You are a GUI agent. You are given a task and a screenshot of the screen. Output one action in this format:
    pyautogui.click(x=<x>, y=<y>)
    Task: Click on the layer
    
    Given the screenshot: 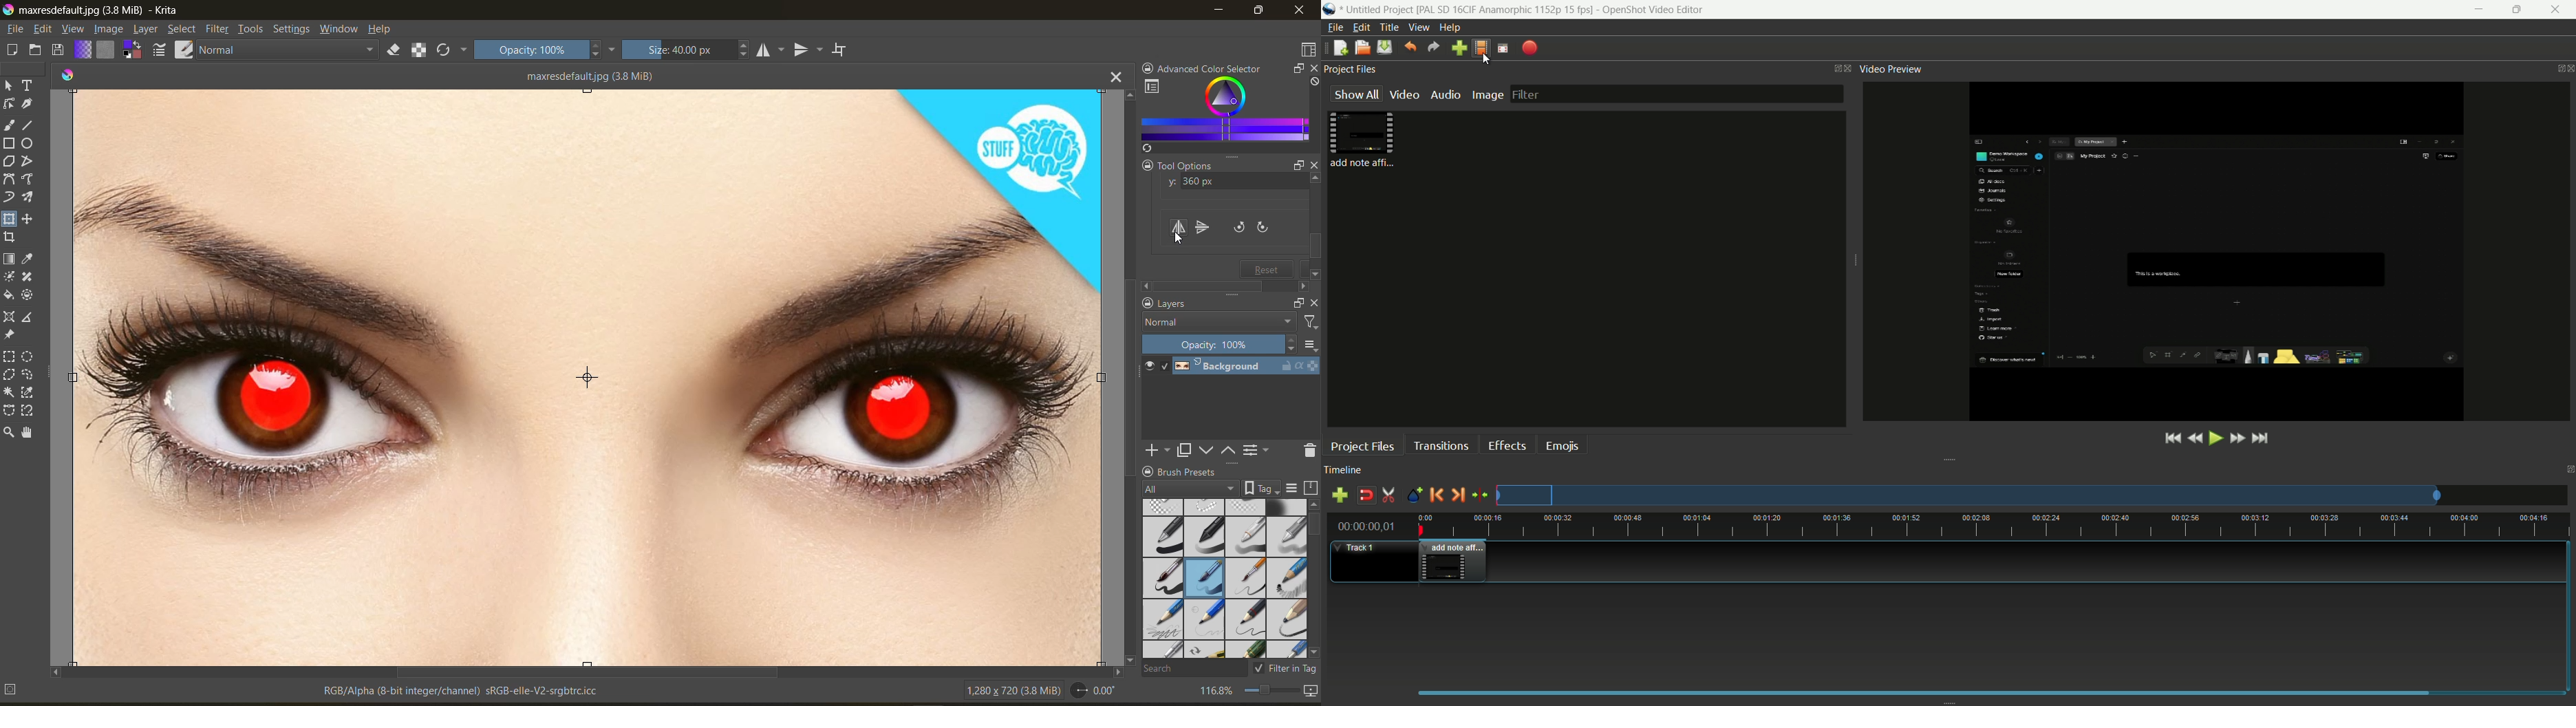 What is the action you would take?
    pyautogui.click(x=147, y=30)
    